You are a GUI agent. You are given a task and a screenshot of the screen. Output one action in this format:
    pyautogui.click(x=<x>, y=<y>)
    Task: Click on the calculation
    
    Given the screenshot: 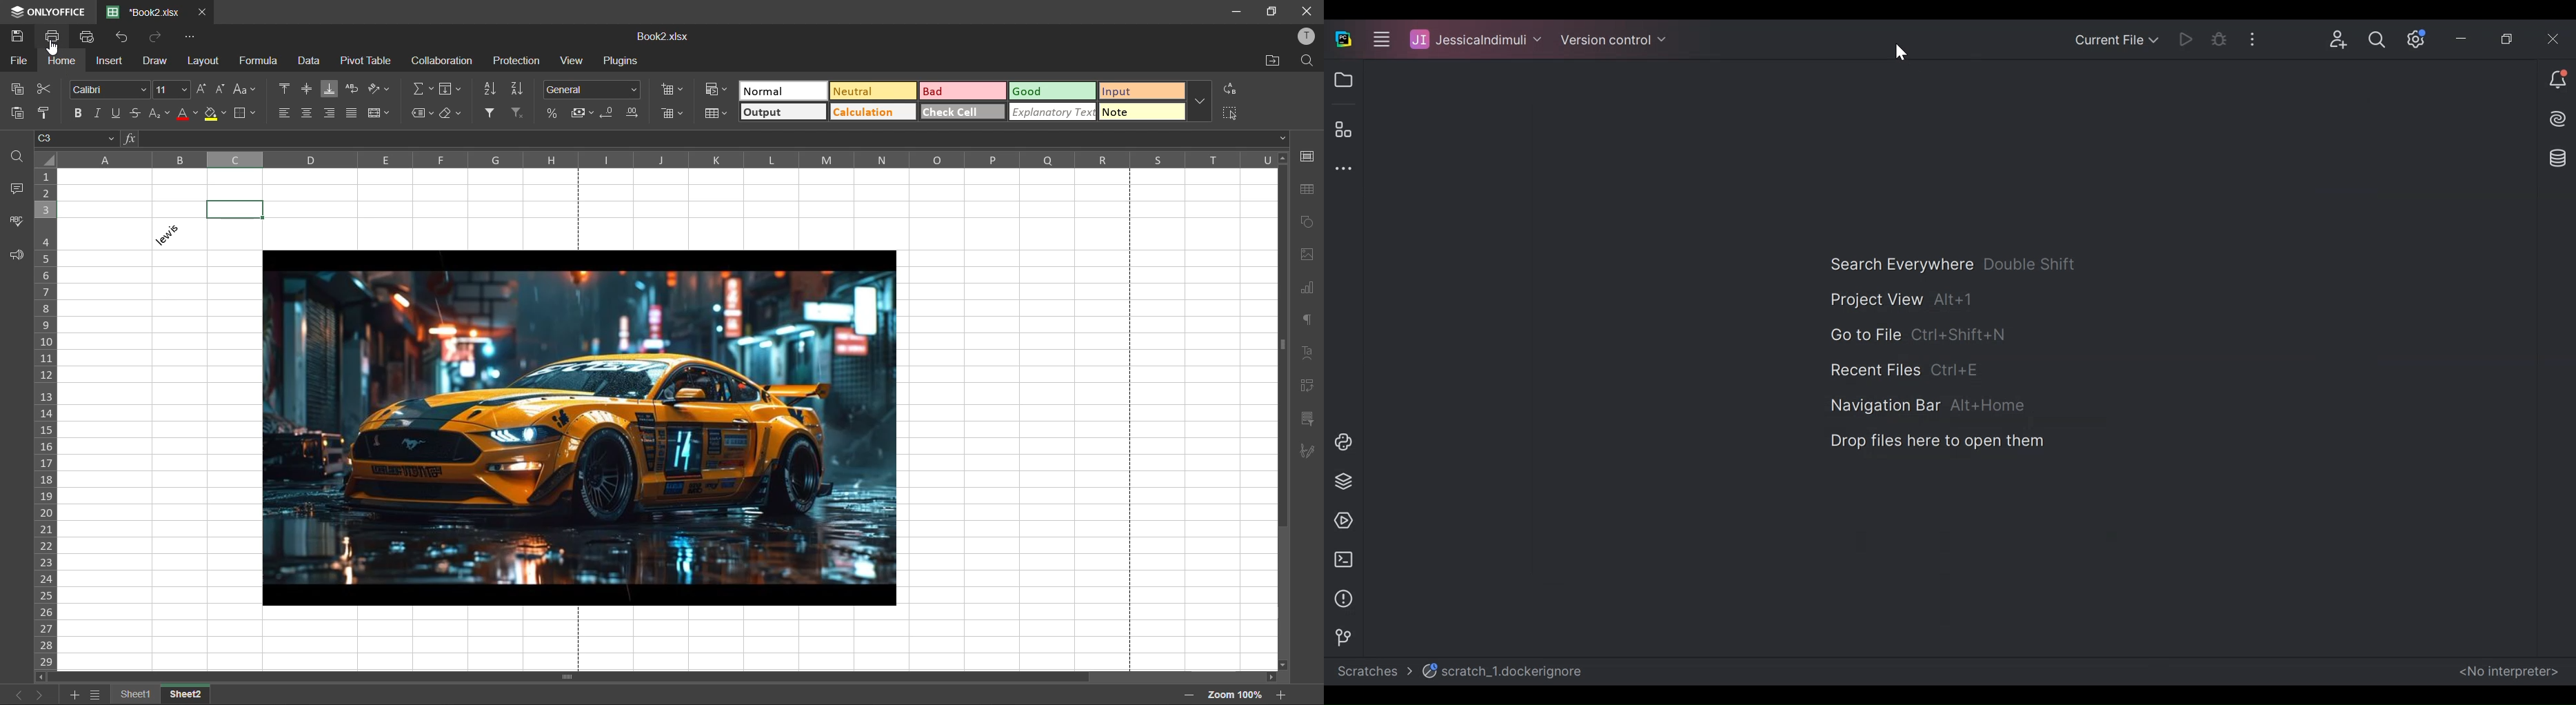 What is the action you would take?
    pyautogui.click(x=873, y=115)
    